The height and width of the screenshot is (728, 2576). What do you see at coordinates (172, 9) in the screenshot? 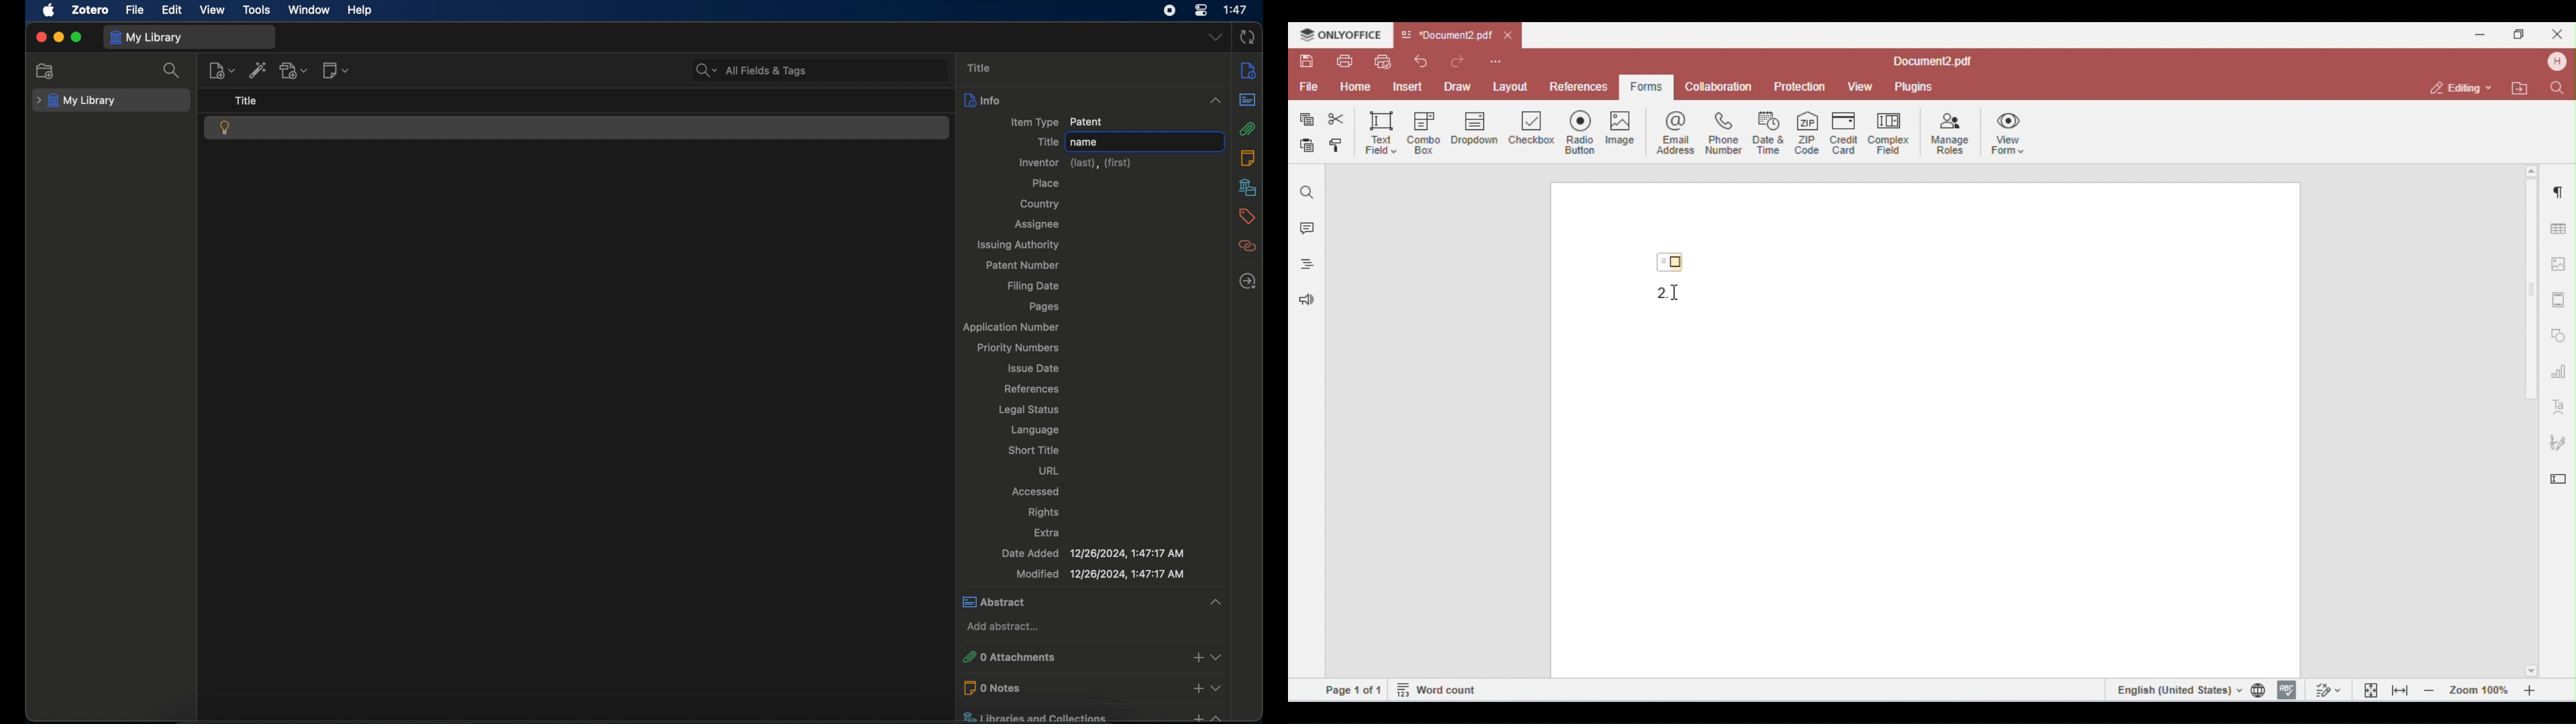
I see `edit` at bounding box center [172, 9].